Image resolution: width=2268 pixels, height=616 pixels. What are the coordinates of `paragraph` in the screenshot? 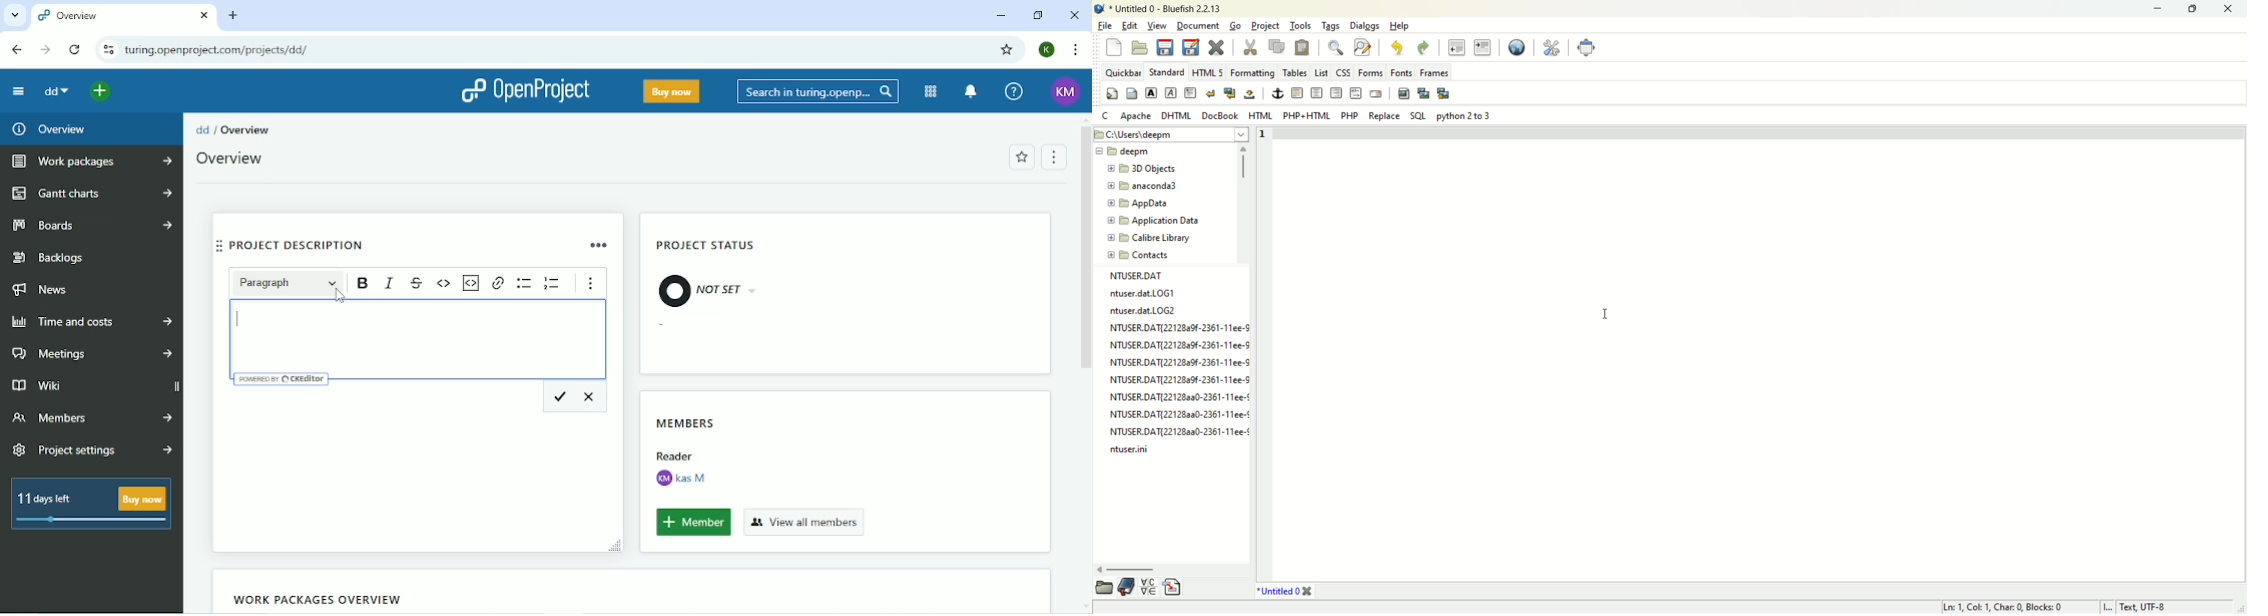 It's located at (1191, 93).